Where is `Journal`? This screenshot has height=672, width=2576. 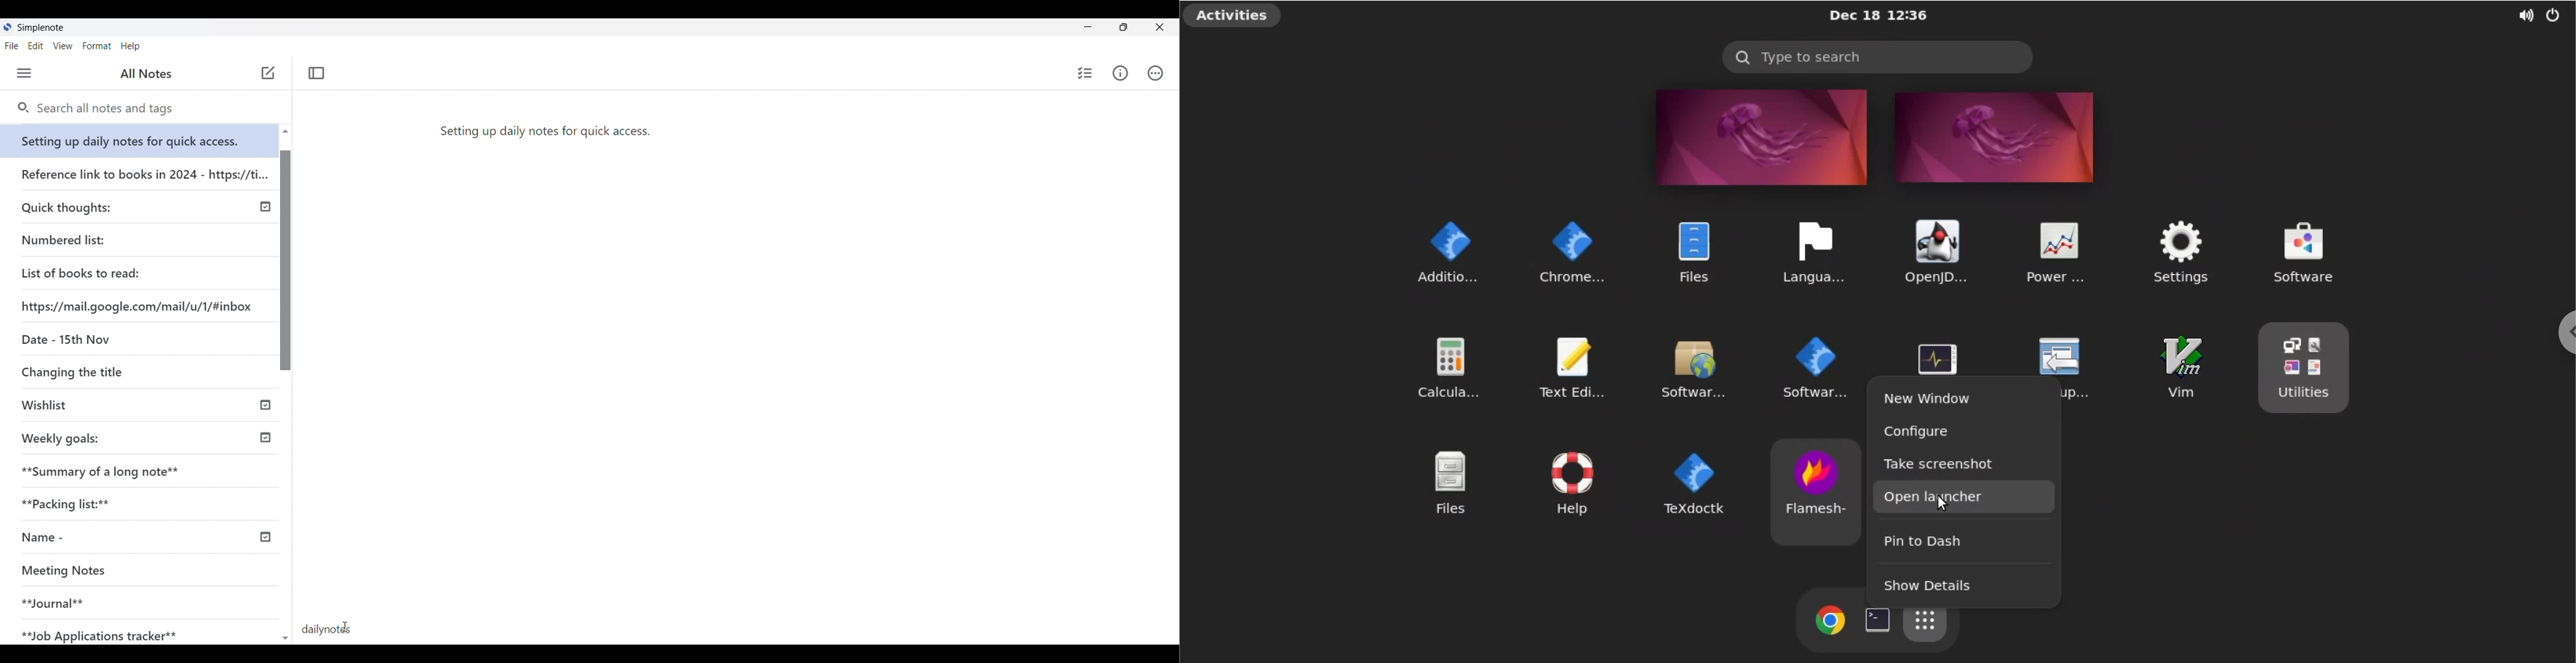
Journal is located at coordinates (122, 598).